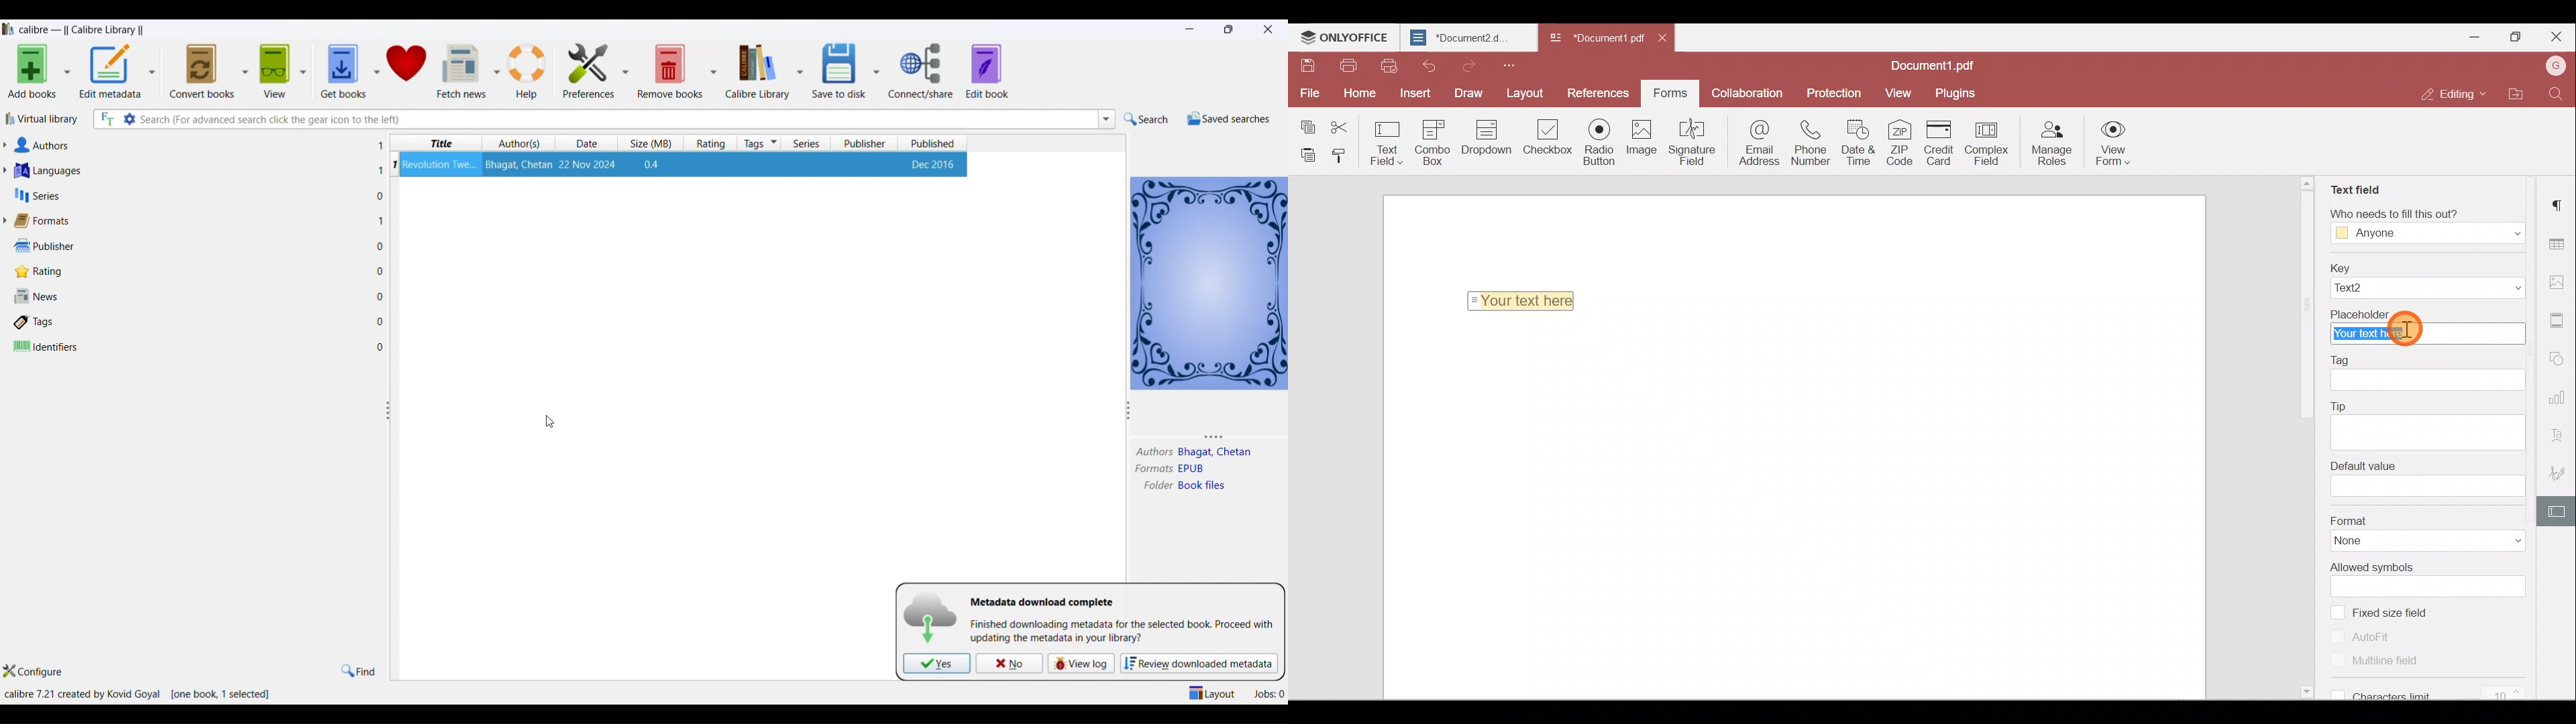  What do you see at coordinates (1307, 122) in the screenshot?
I see `Copy` at bounding box center [1307, 122].